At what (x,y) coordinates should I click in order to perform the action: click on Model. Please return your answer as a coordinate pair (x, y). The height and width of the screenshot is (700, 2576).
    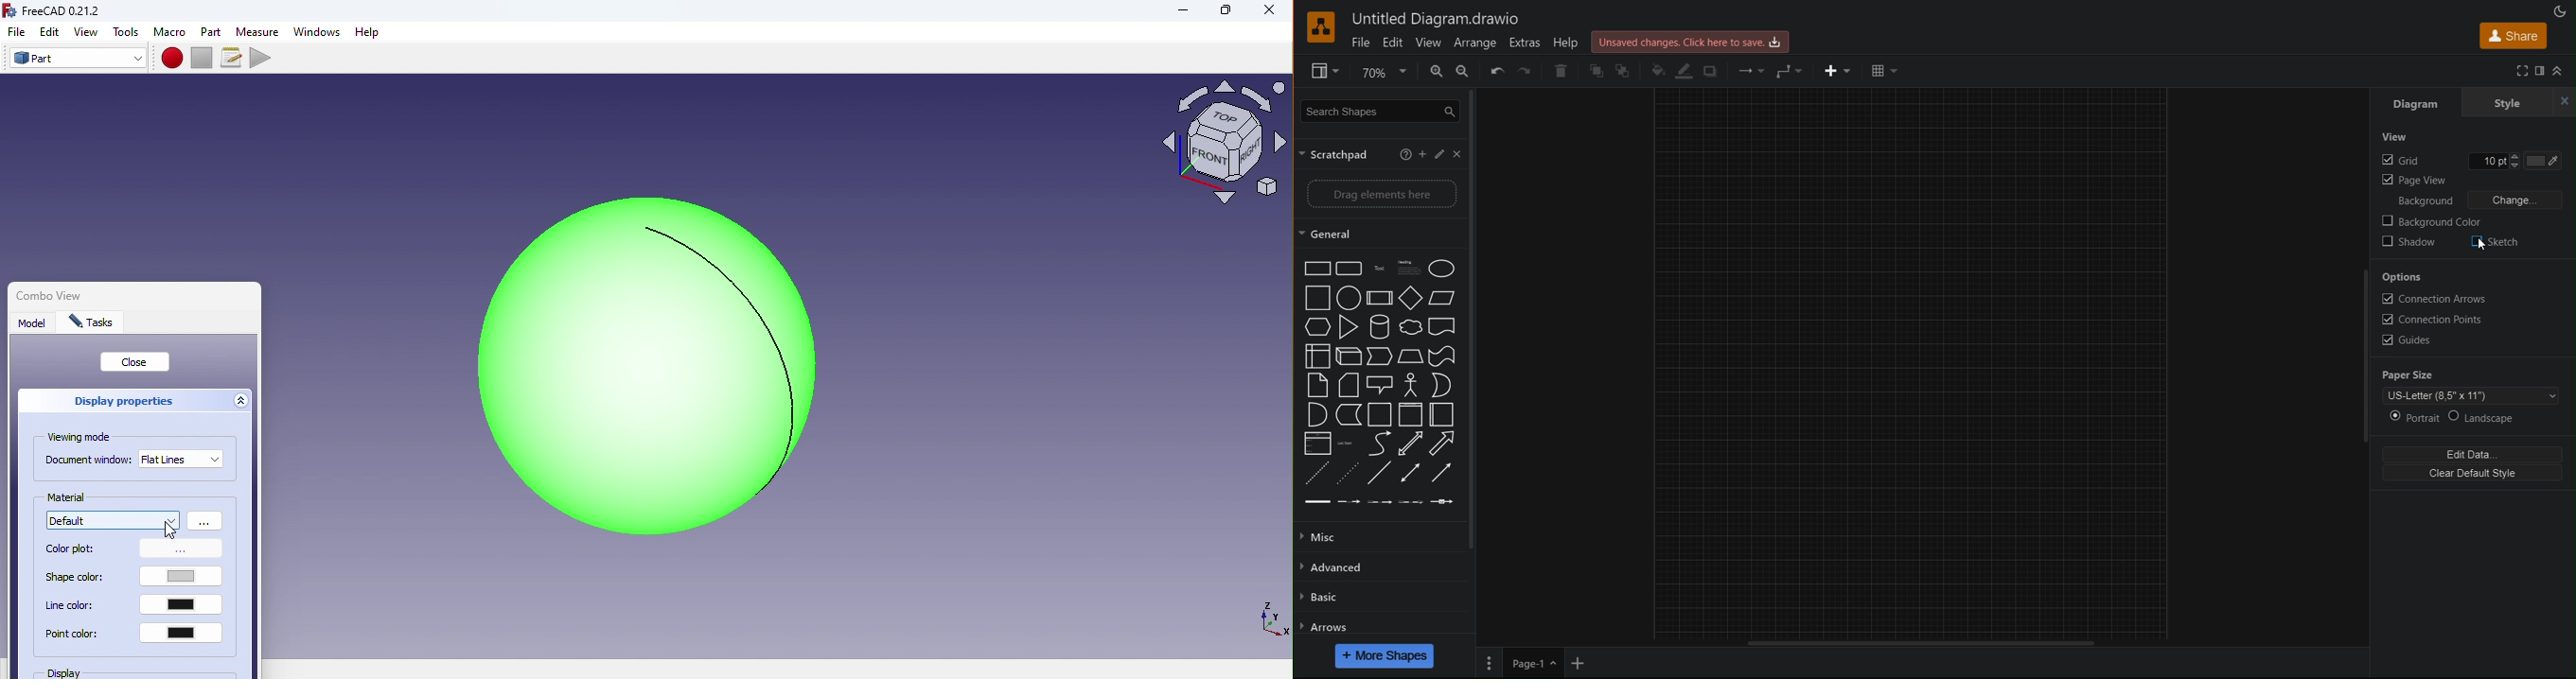
    Looking at the image, I should click on (33, 325).